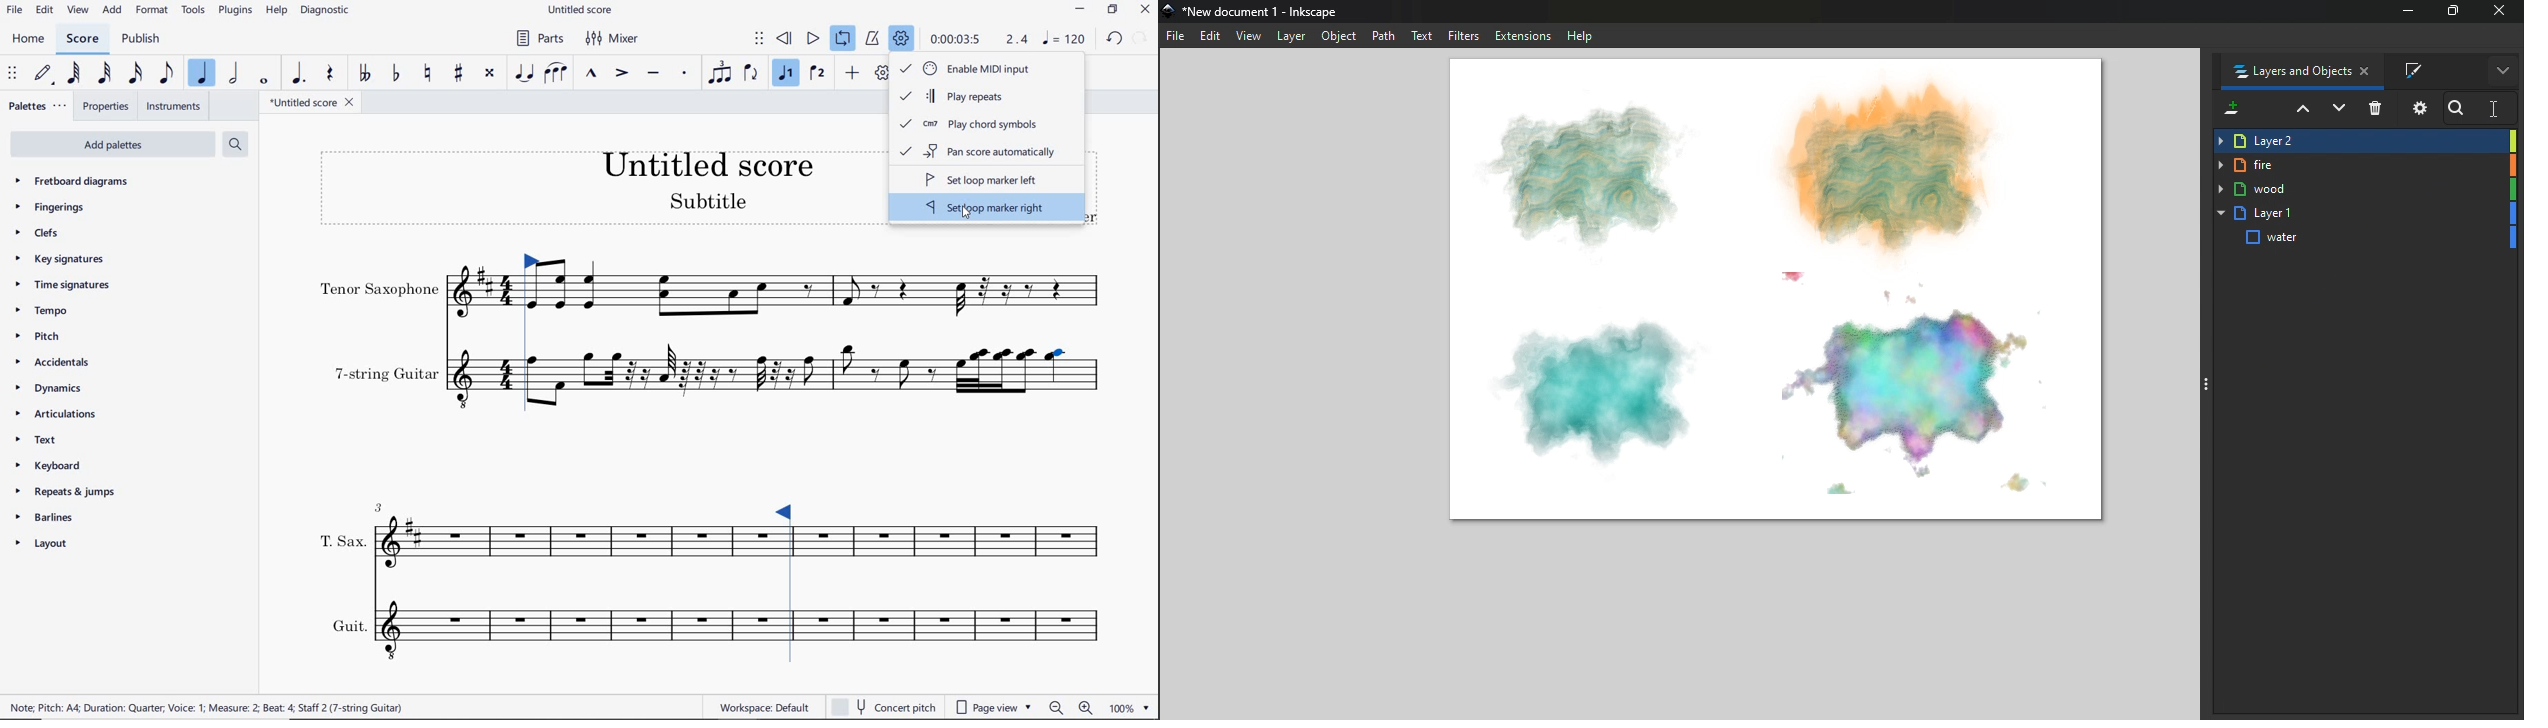  Describe the element at coordinates (410, 374) in the screenshot. I see `INSTRUMENT: 7-STRING GUITAR` at that location.